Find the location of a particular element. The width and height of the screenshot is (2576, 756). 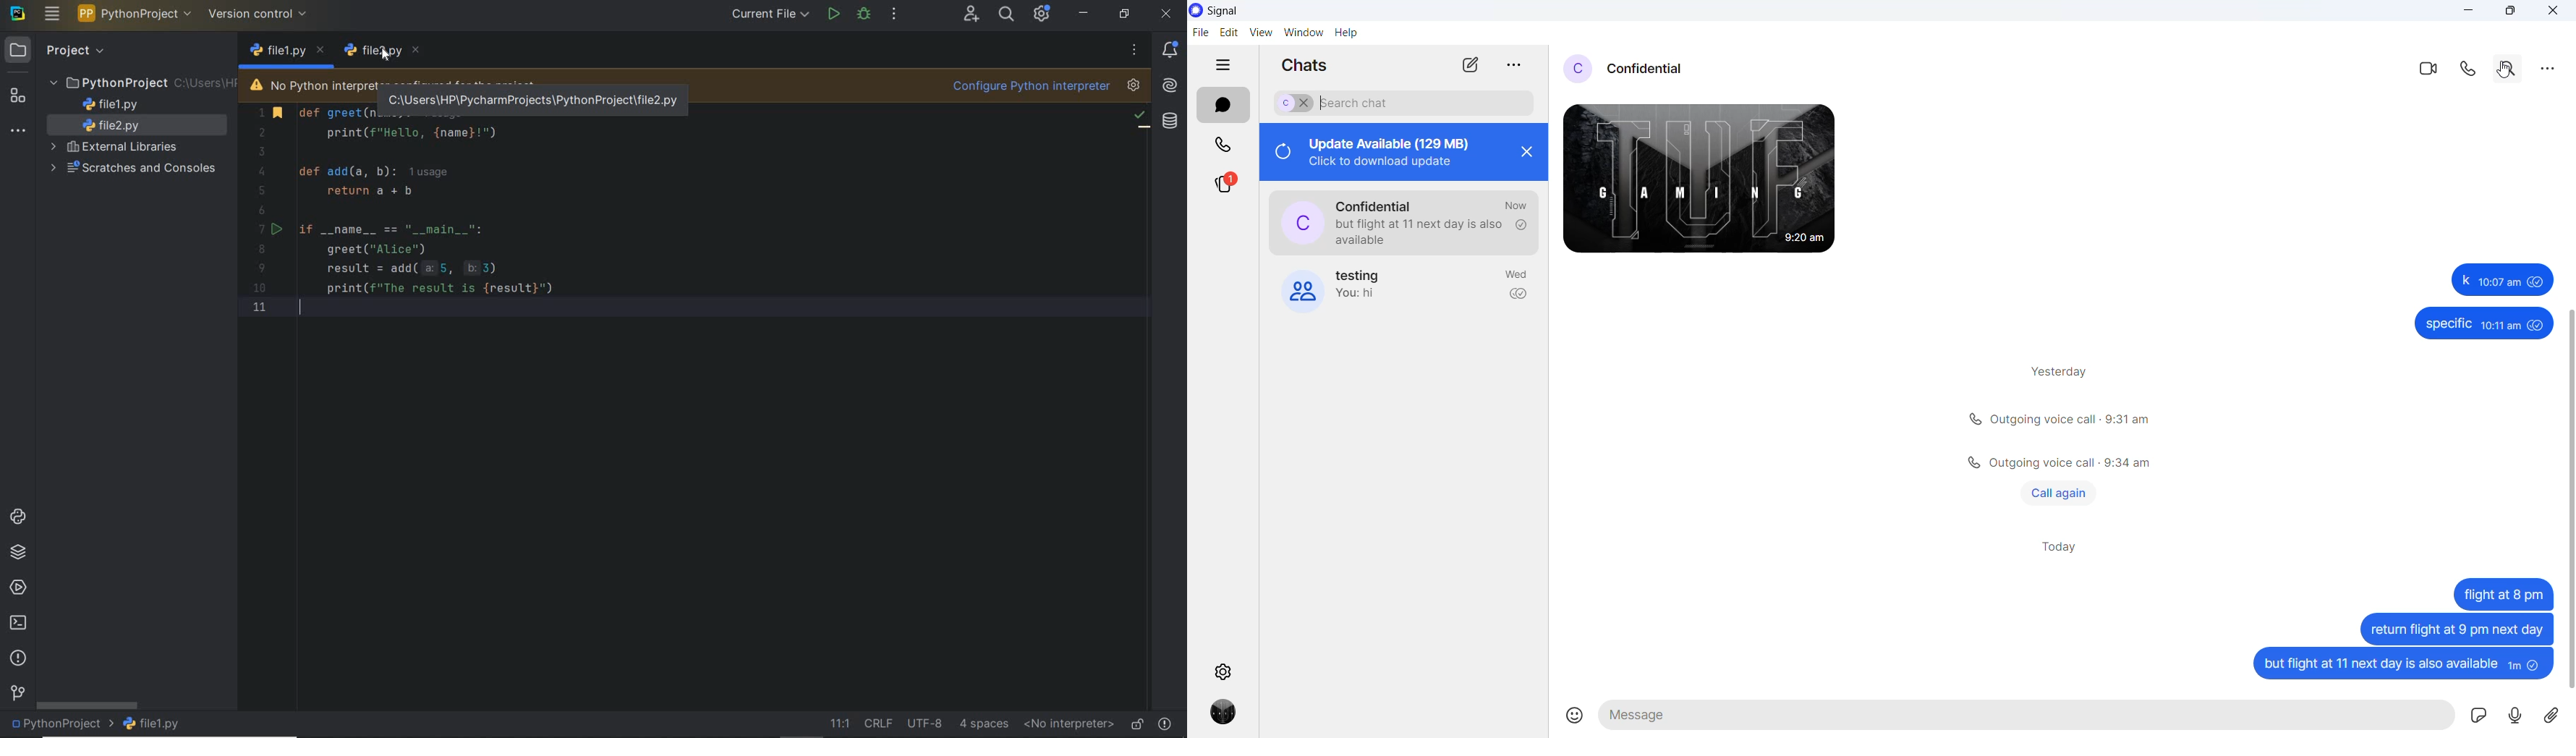

make file ready only is located at coordinates (1135, 722).